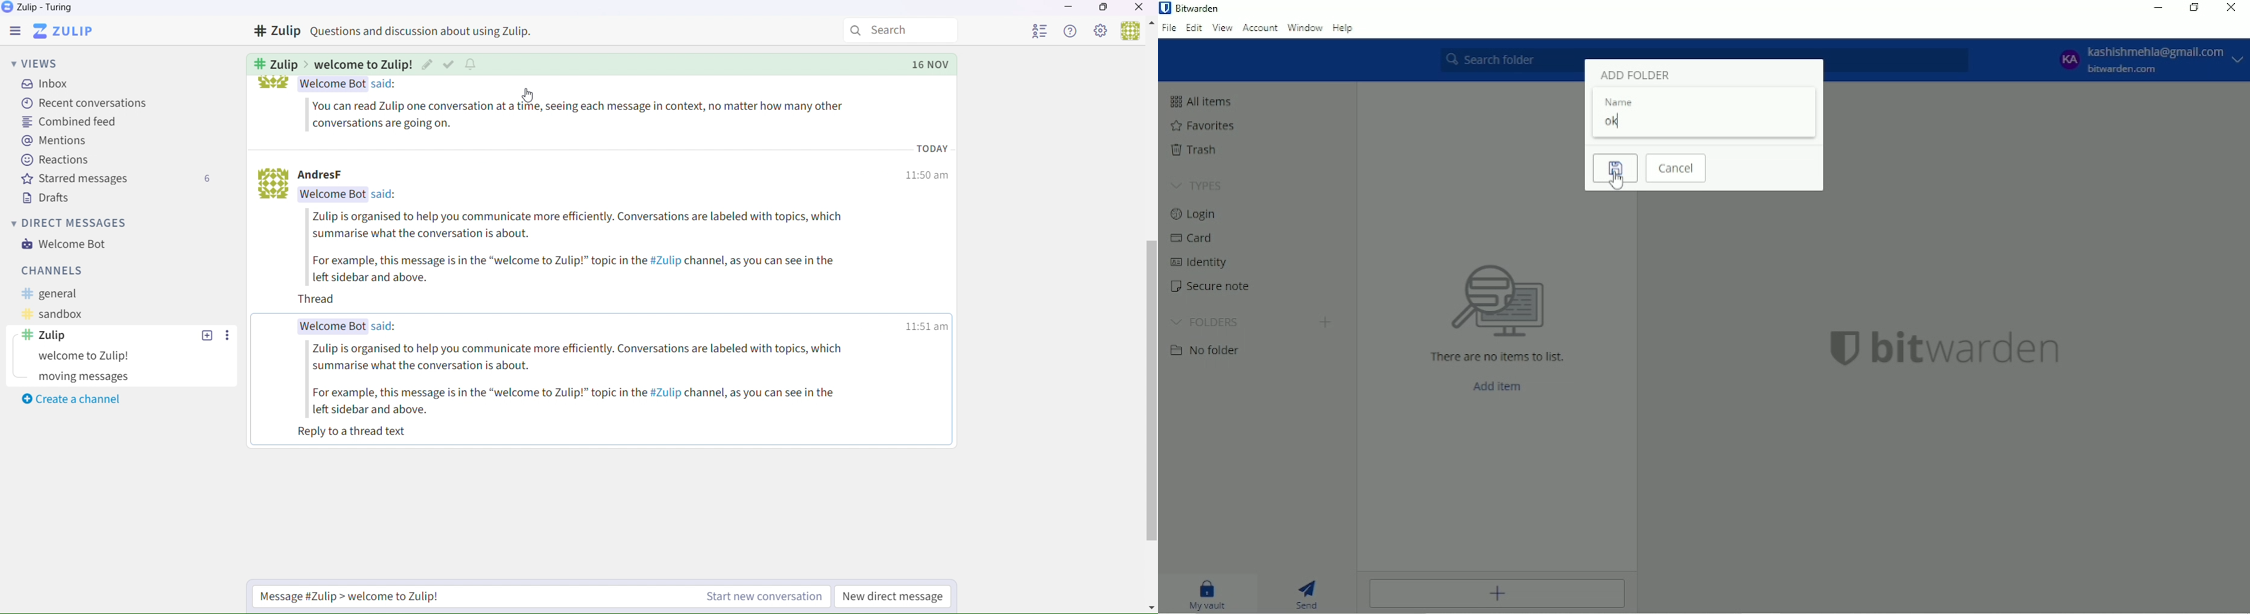 The height and width of the screenshot is (616, 2268). What do you see at coordinates (921, 326) in the screenshot?
I see `12:21 pm` at bounding box center [921, 326].